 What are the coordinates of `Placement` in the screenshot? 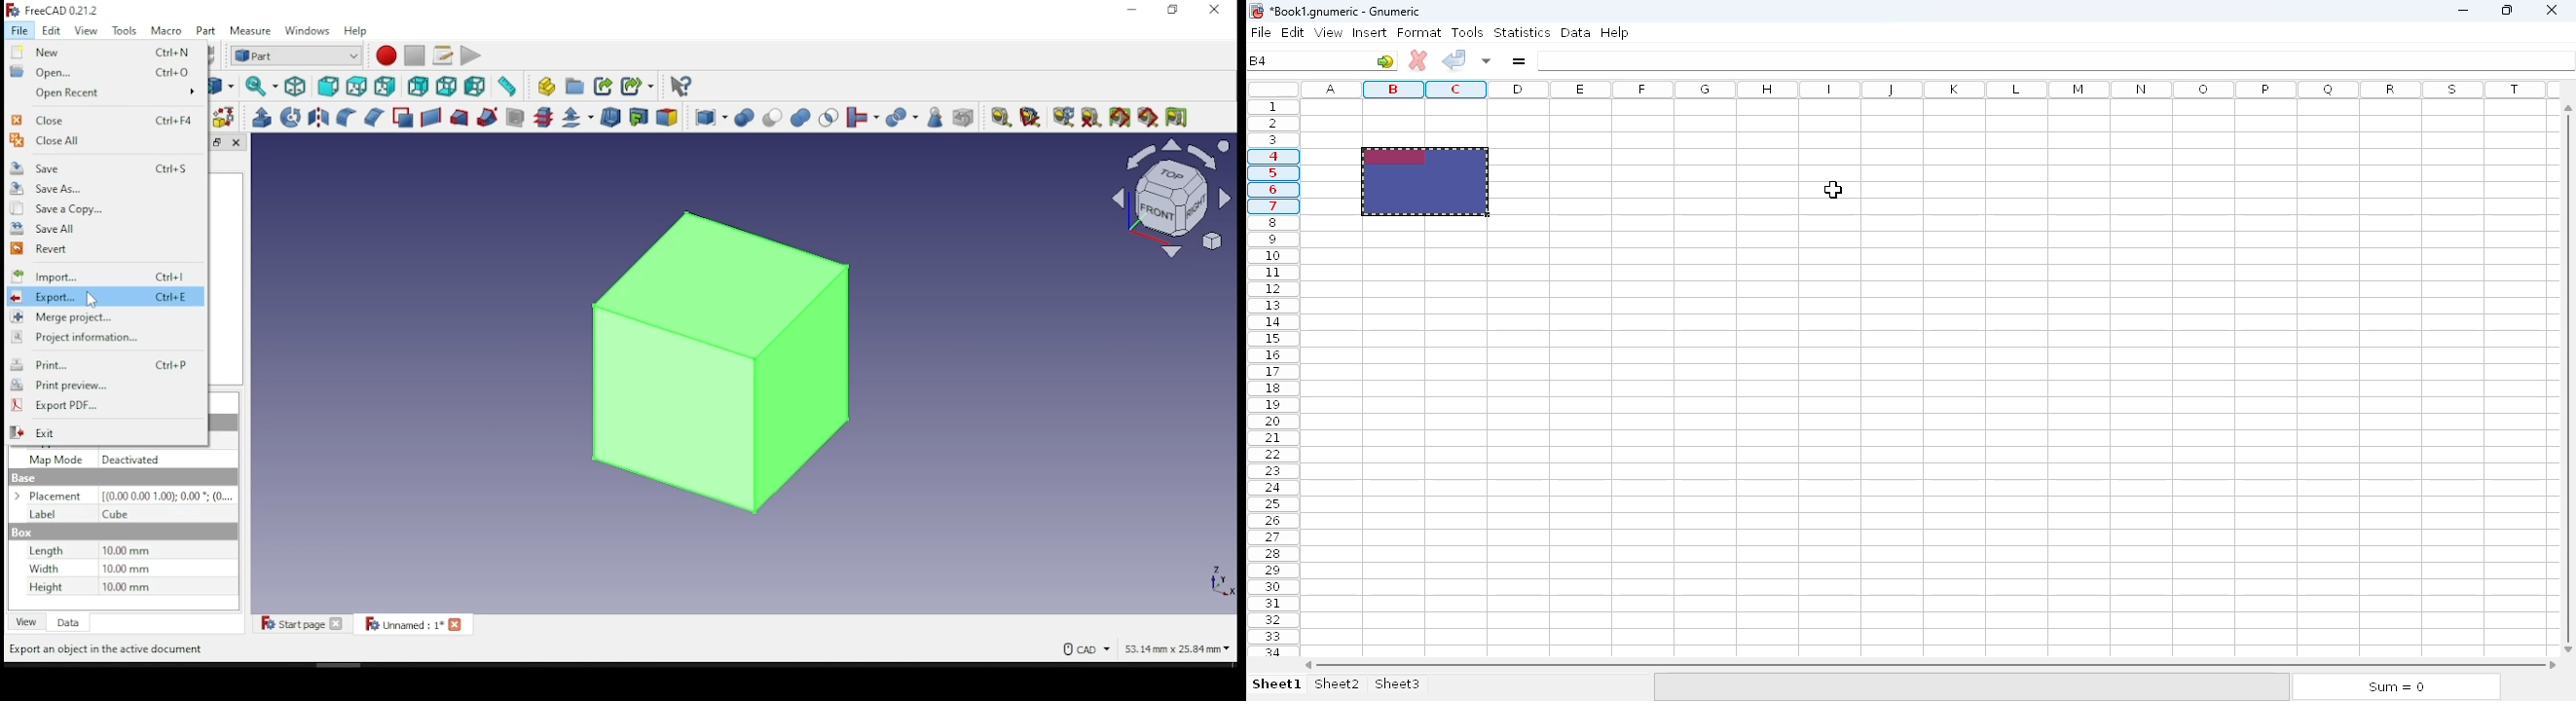 It's located at (53, 497).